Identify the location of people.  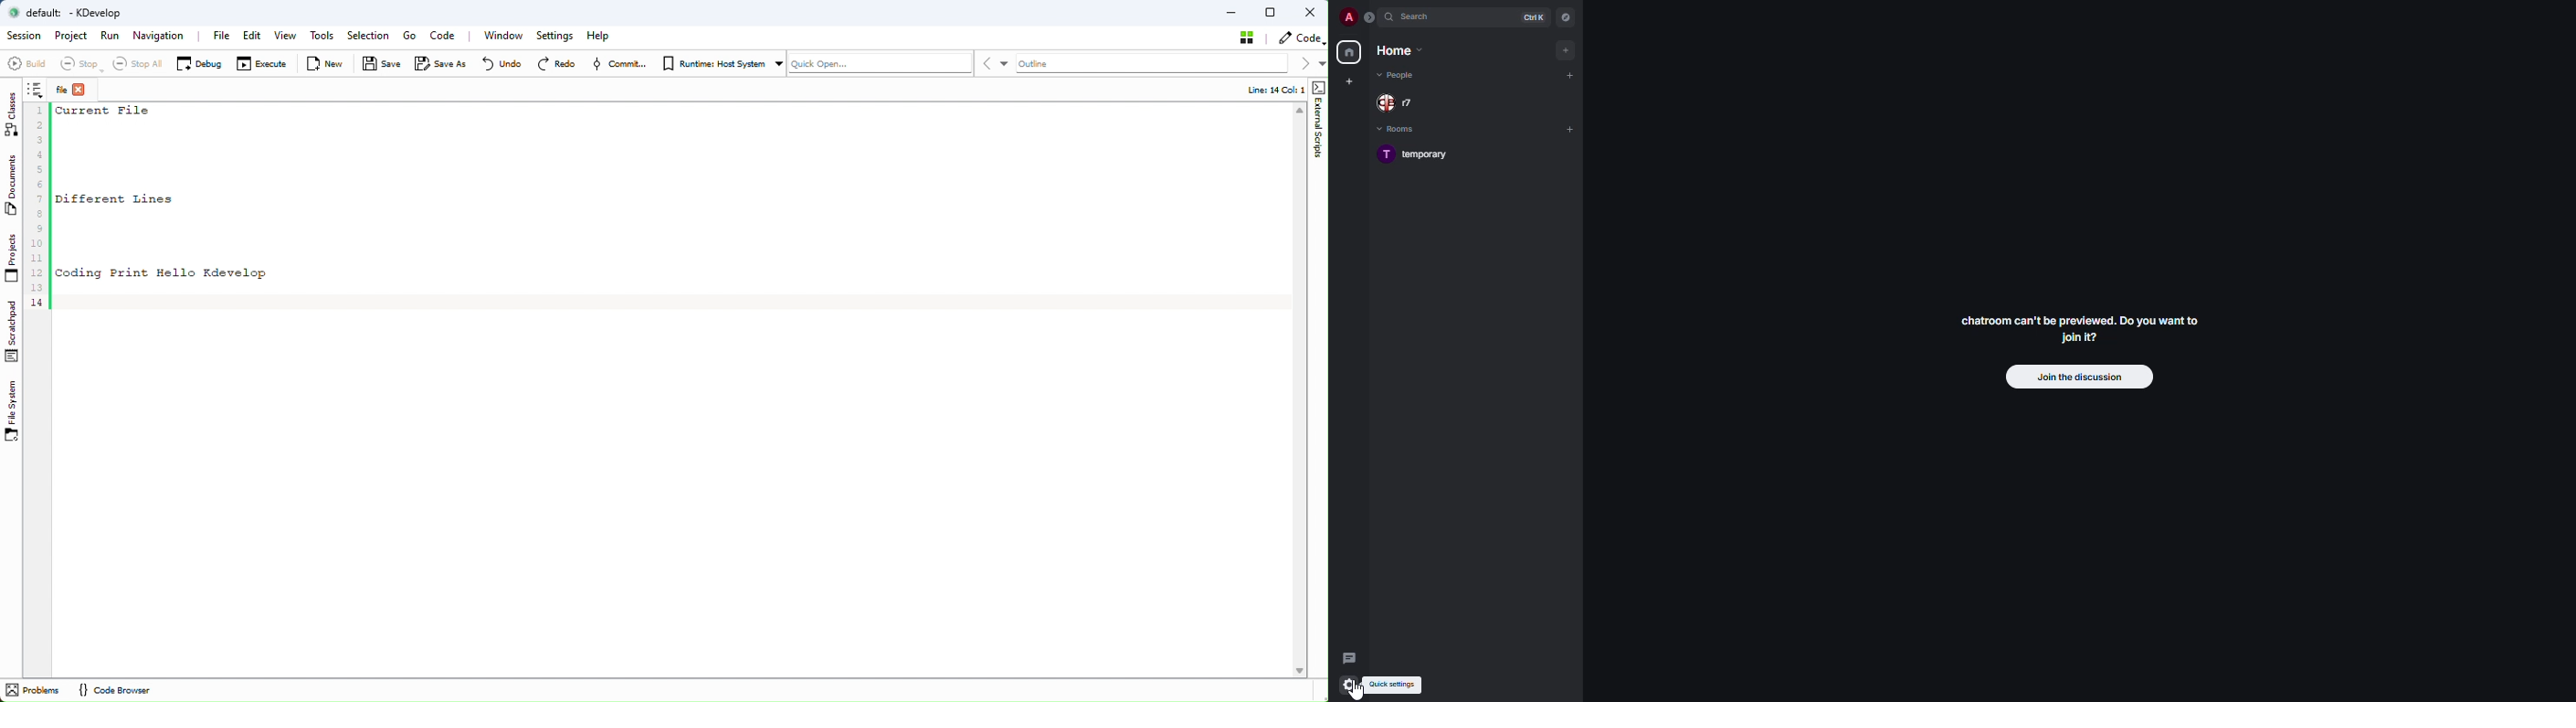
(1399, 77).